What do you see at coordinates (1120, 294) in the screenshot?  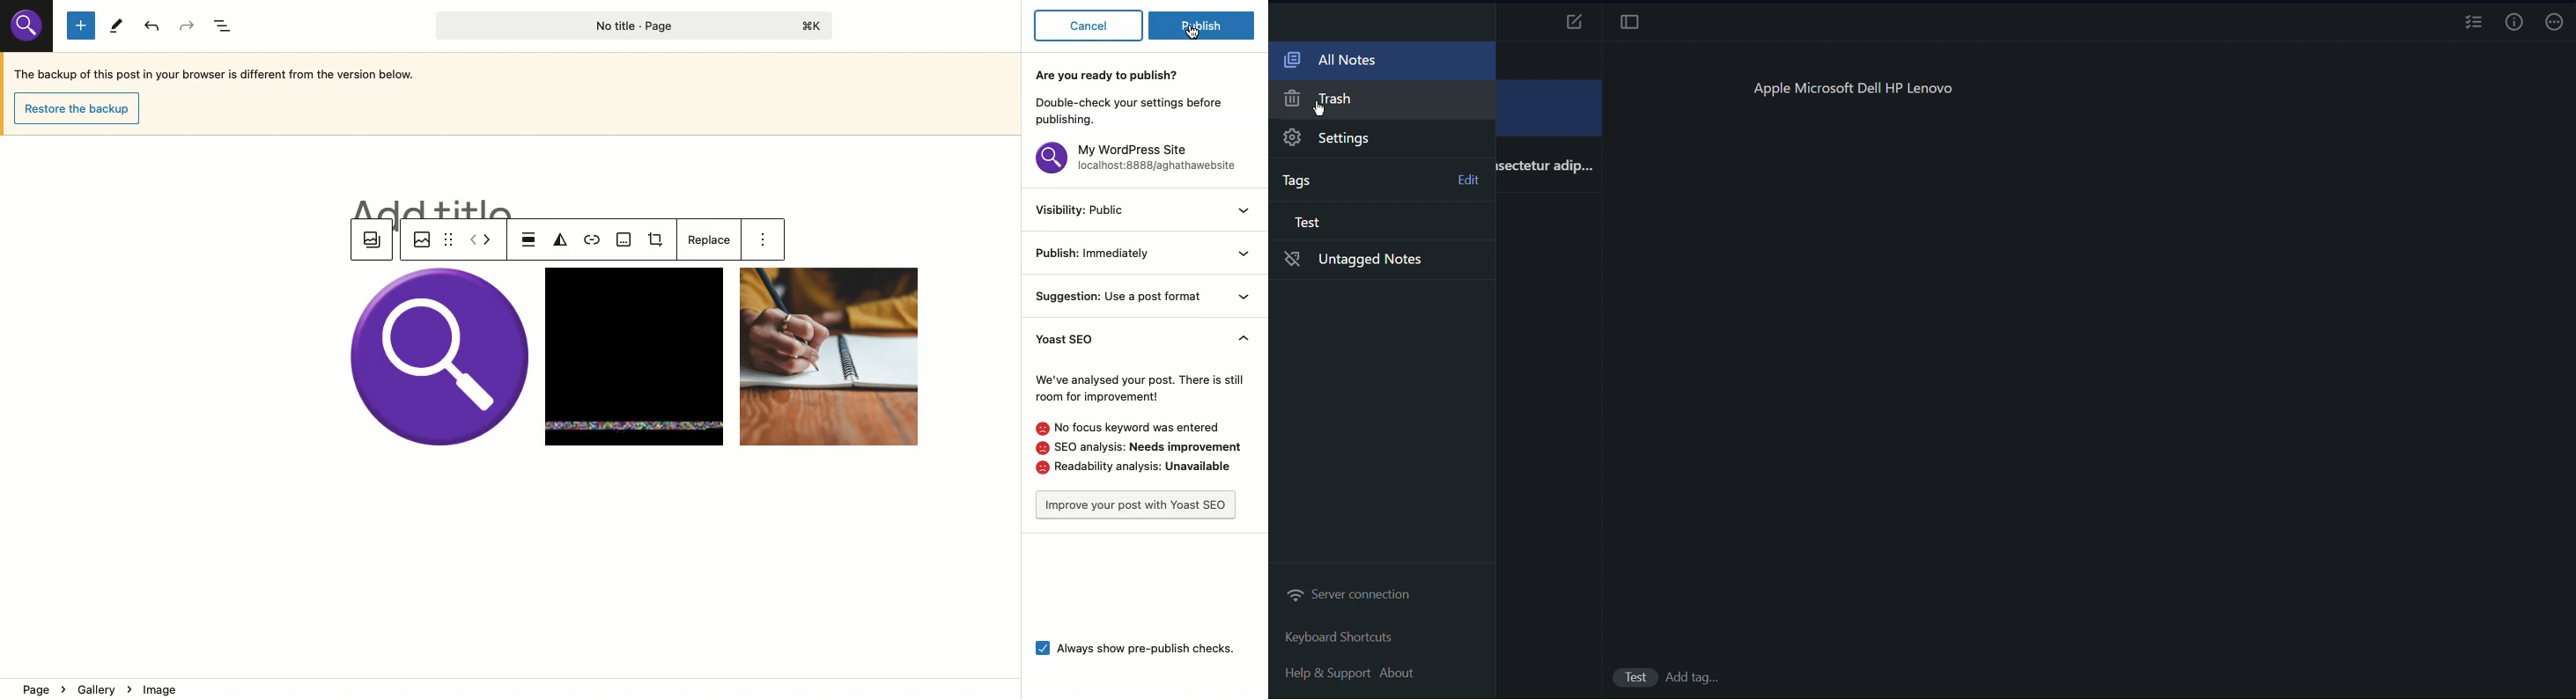 I see `Suggestion` at bounding box center [1120, 294].